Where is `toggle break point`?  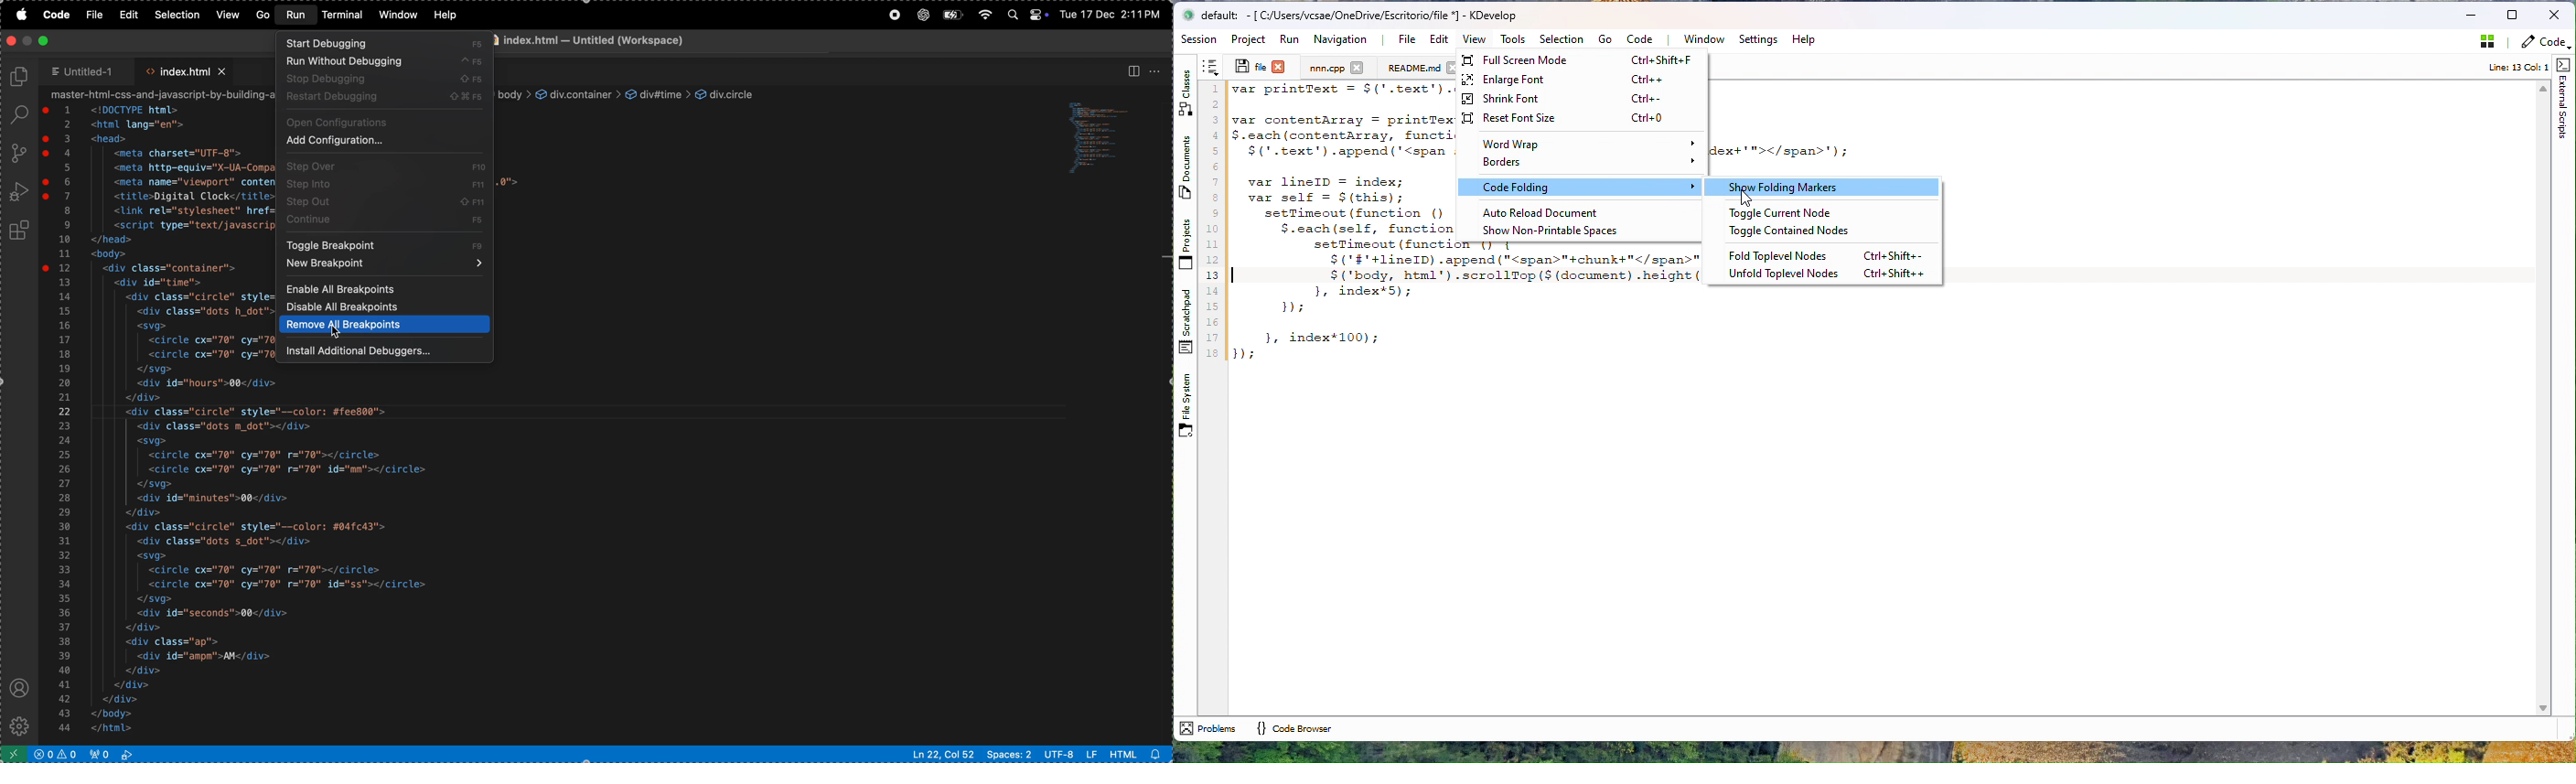
toggle break point is located at coordinates (387, 244).